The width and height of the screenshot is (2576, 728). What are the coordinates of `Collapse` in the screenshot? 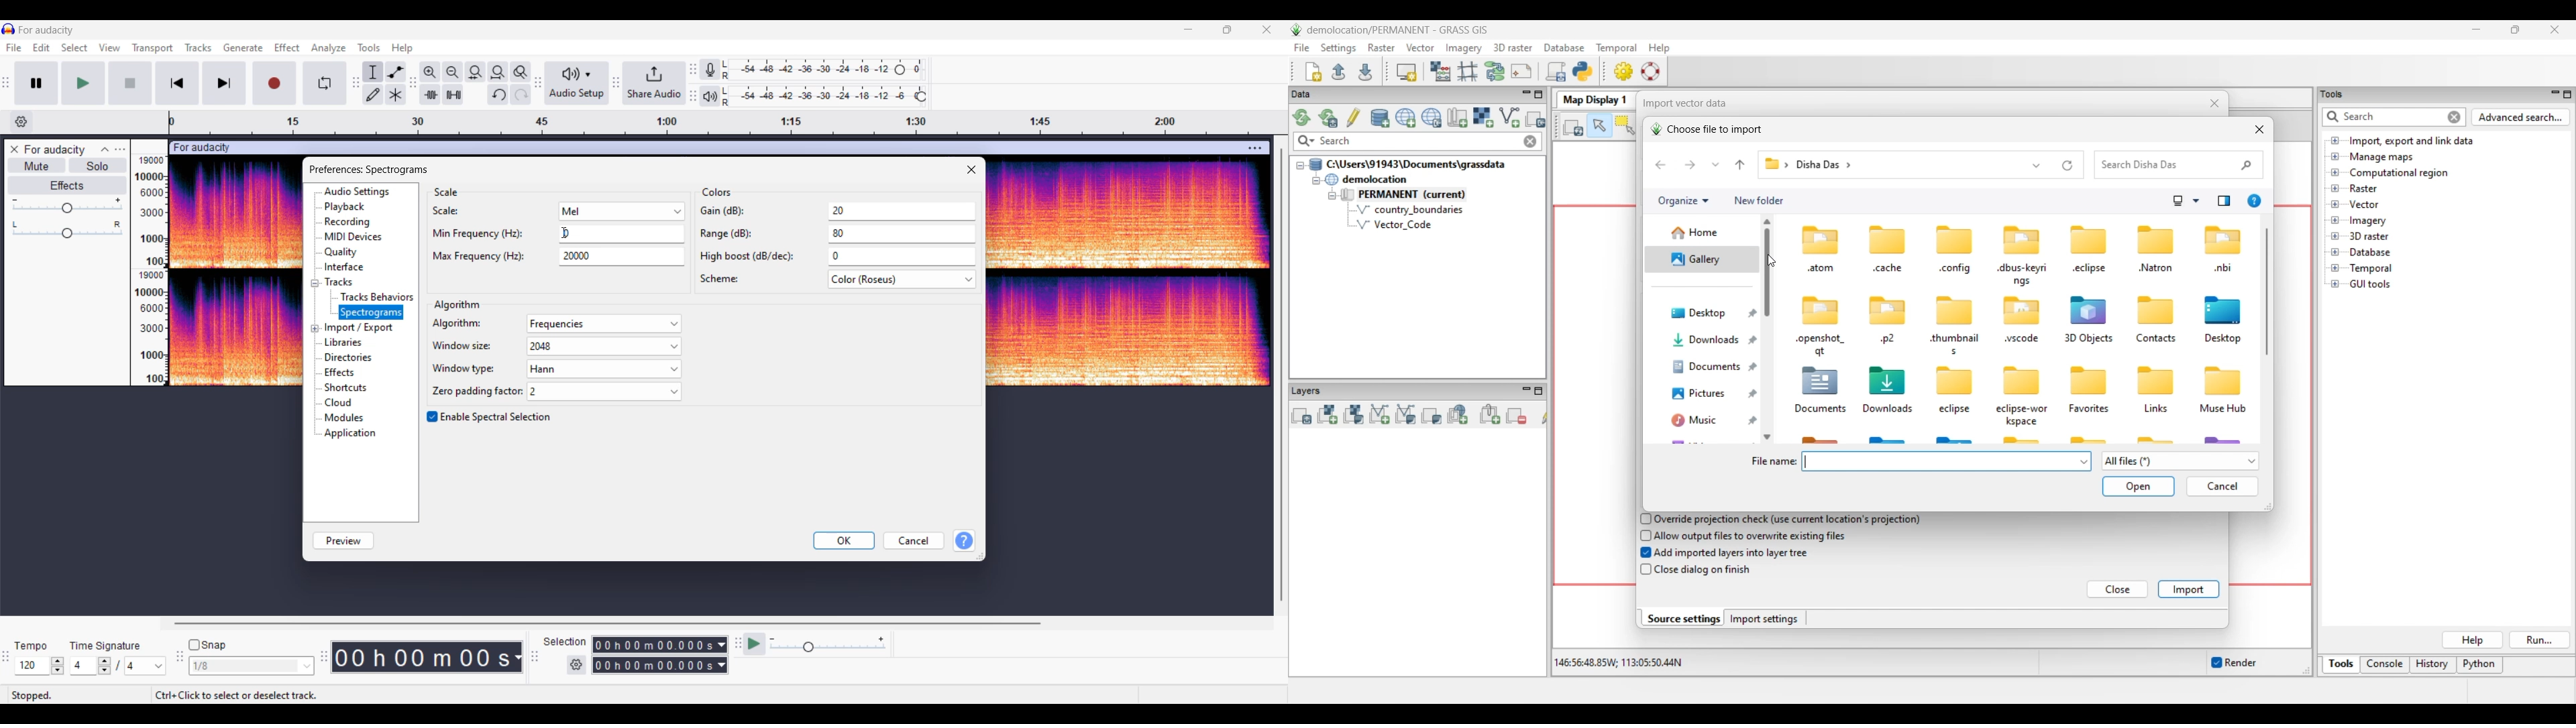 It's located at (105, 149).